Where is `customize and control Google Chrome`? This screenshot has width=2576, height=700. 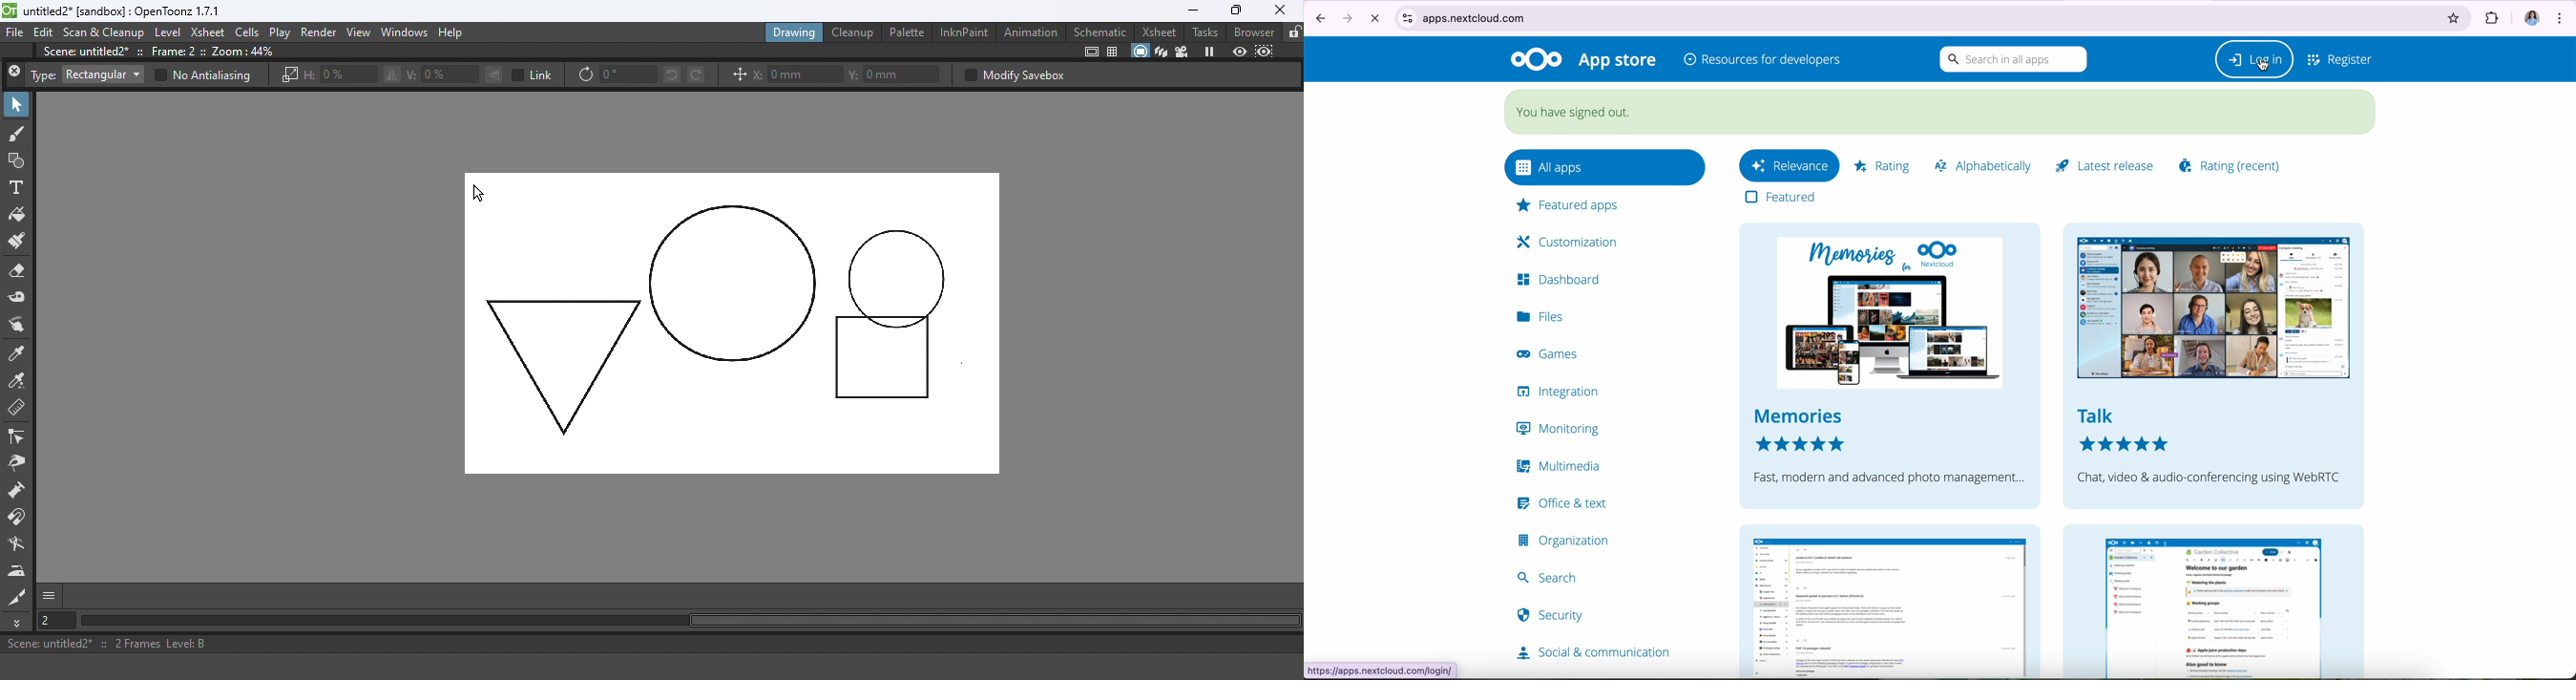 customize and control Google Chrome is located at coordinates (2560, 17).